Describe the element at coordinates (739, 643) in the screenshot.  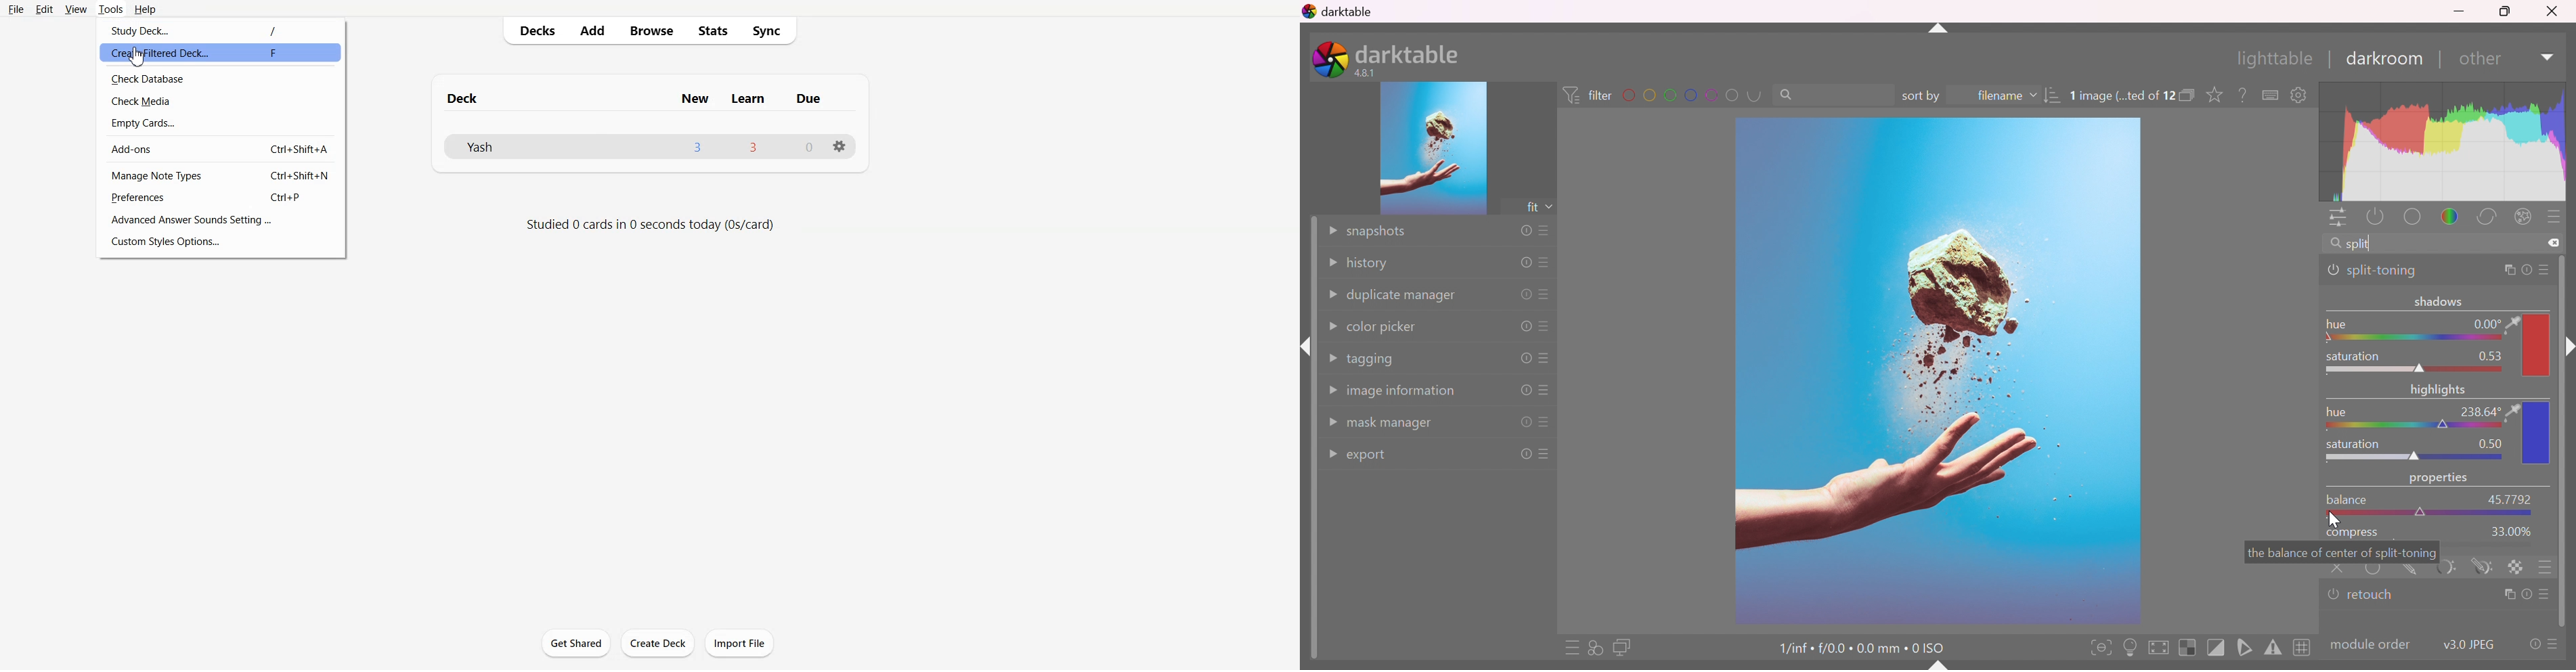
I see `Import File` at that location.